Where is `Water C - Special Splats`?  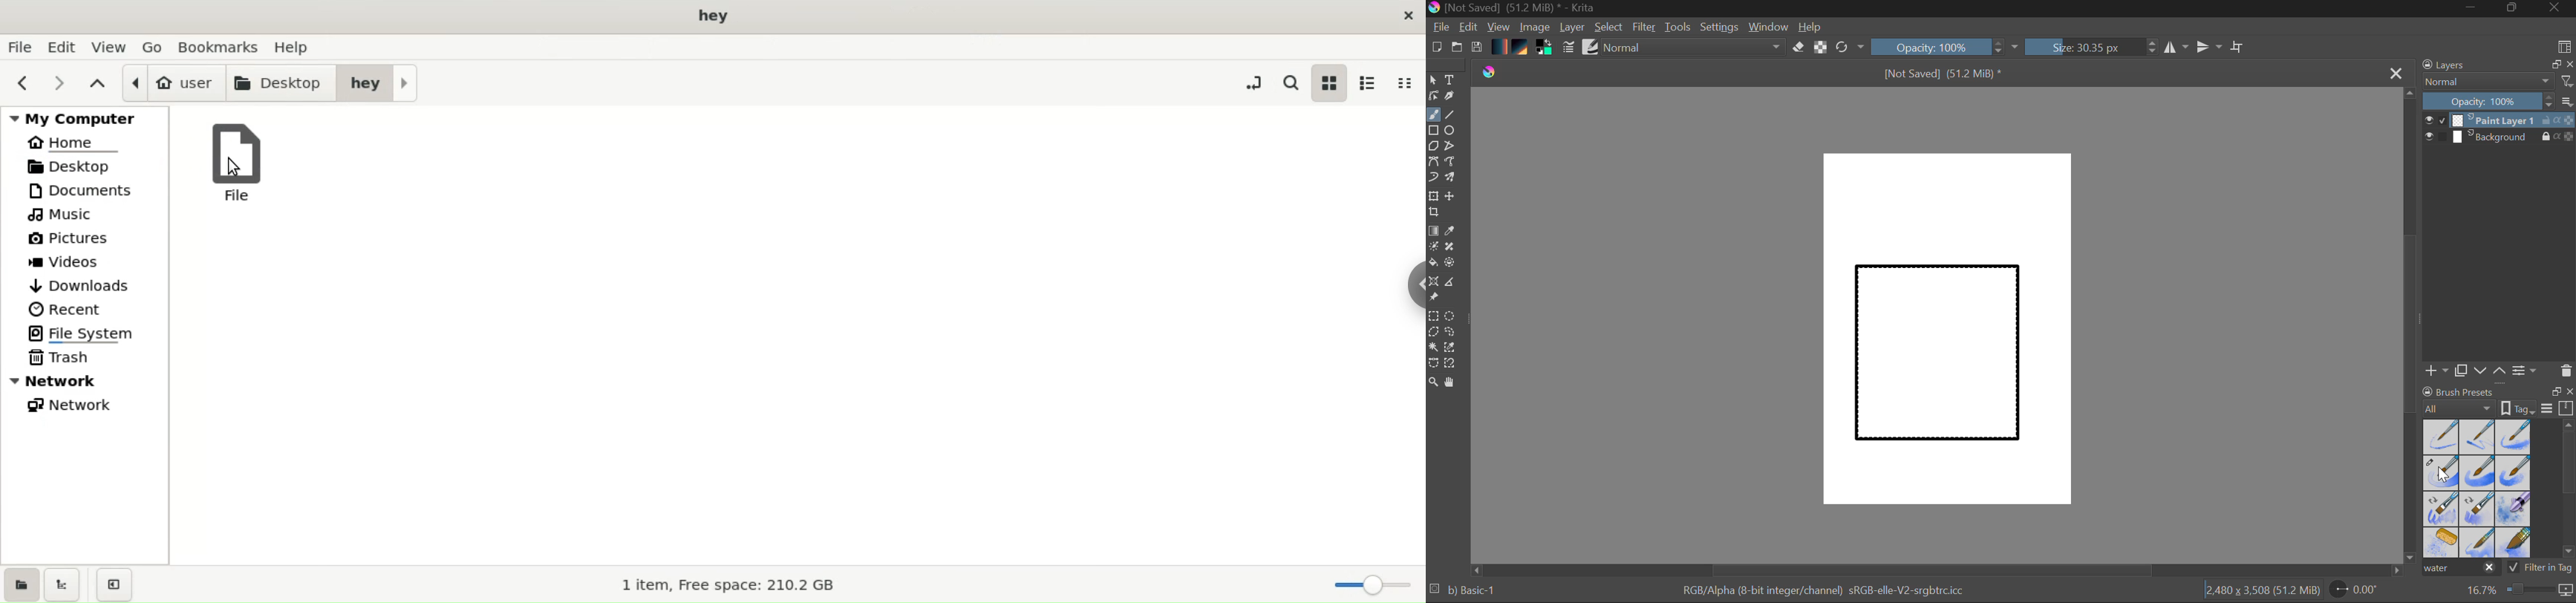 Water C - Special Splats is located at coordinates (2442, 542).